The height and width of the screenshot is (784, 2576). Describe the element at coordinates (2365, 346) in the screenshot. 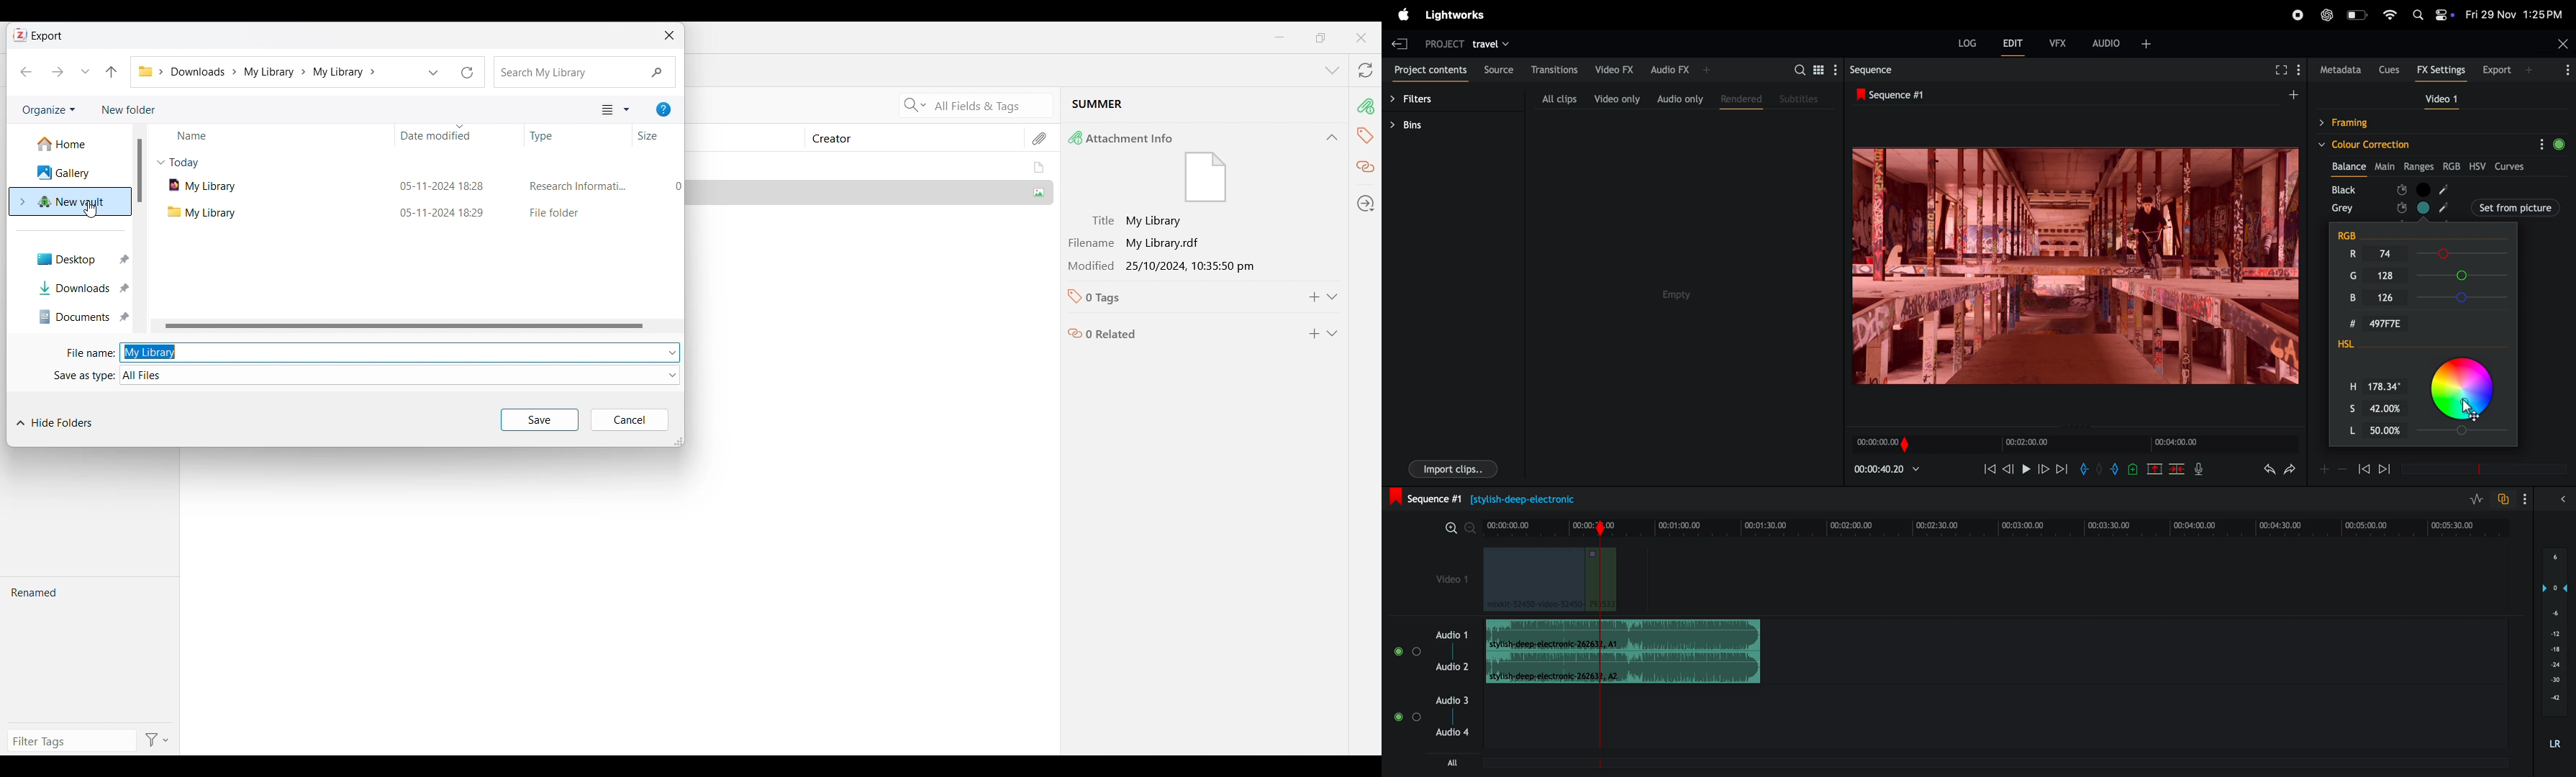

I see `HSL` at that location.